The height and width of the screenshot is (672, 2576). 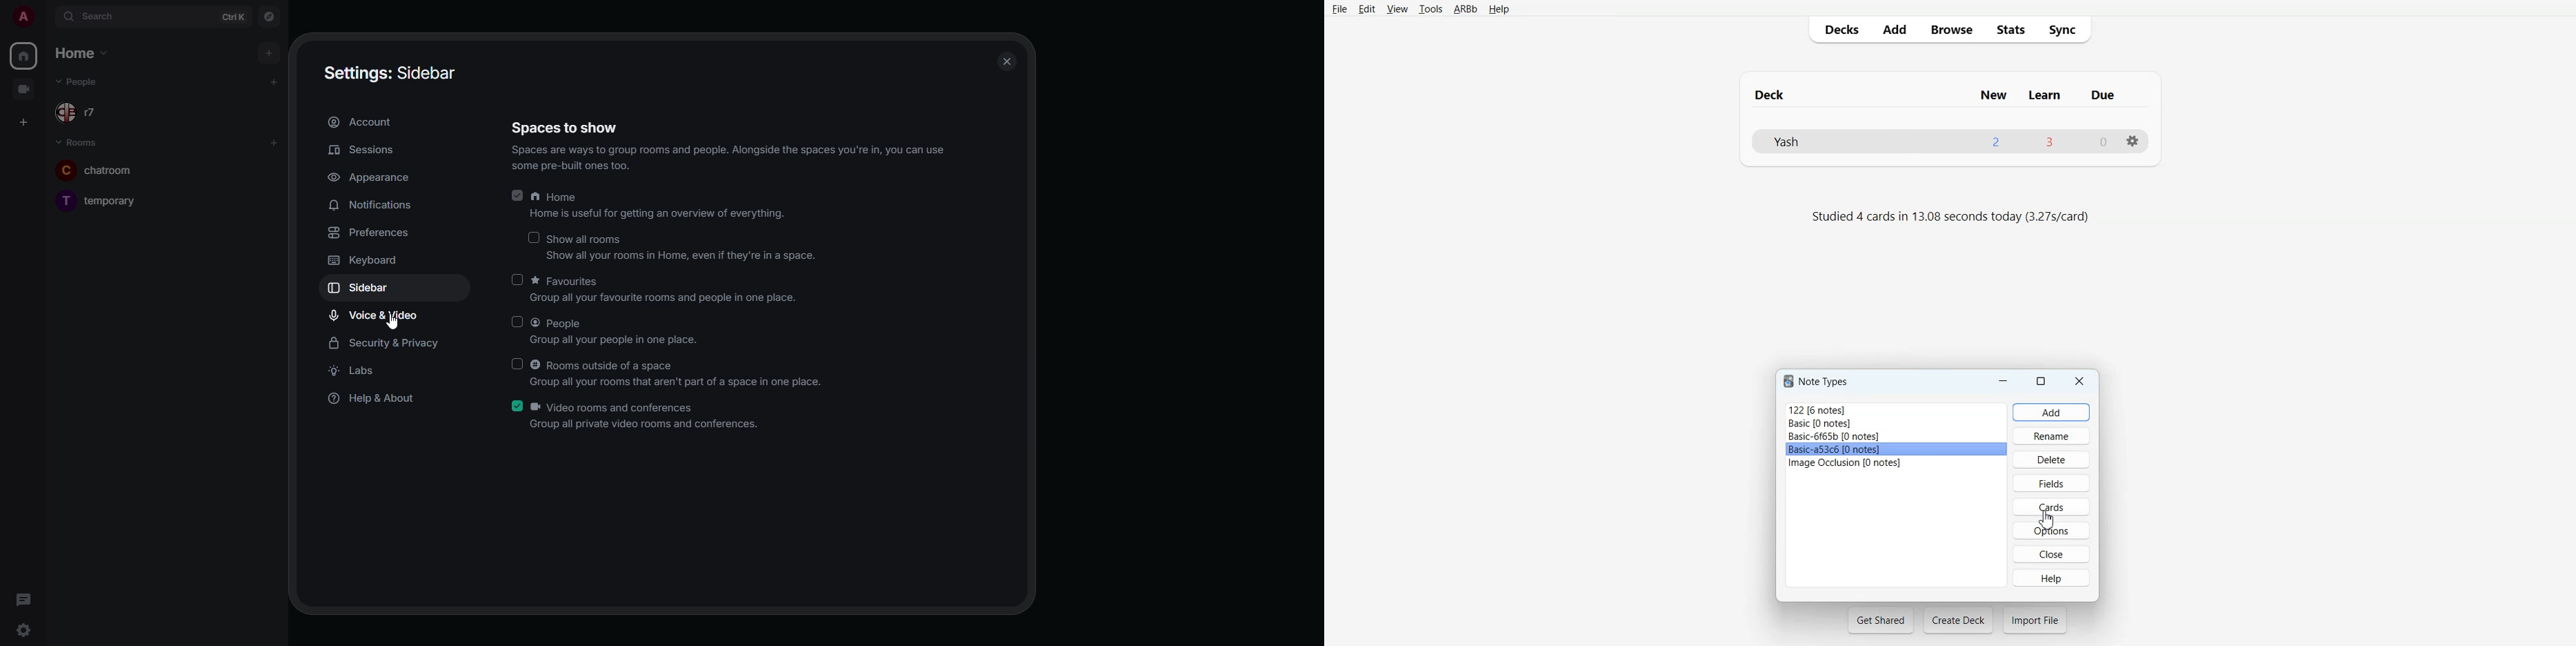 What do you see at coordinates (2051, 577) in the screenshot?
I see `Help` at bounding box center [2051, 577].